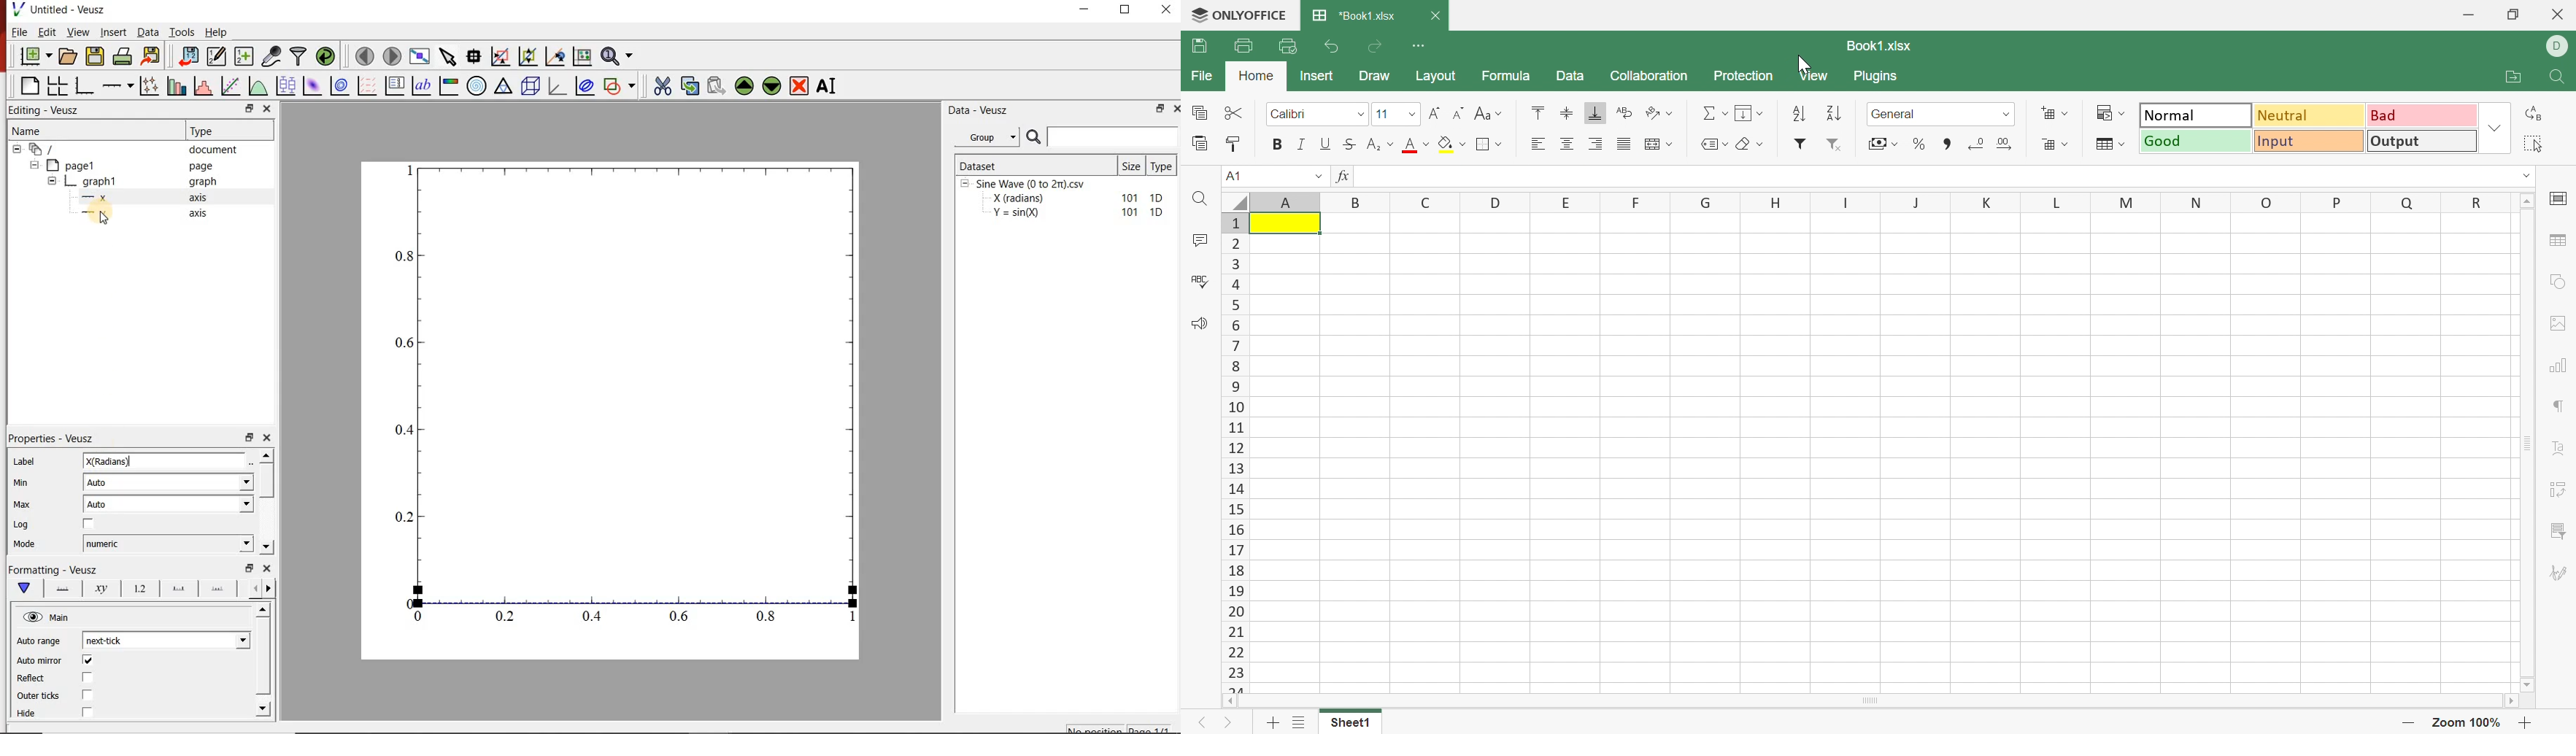 This screenshot has width=2576, height=756. I want to click on Up, so click(262, 610).